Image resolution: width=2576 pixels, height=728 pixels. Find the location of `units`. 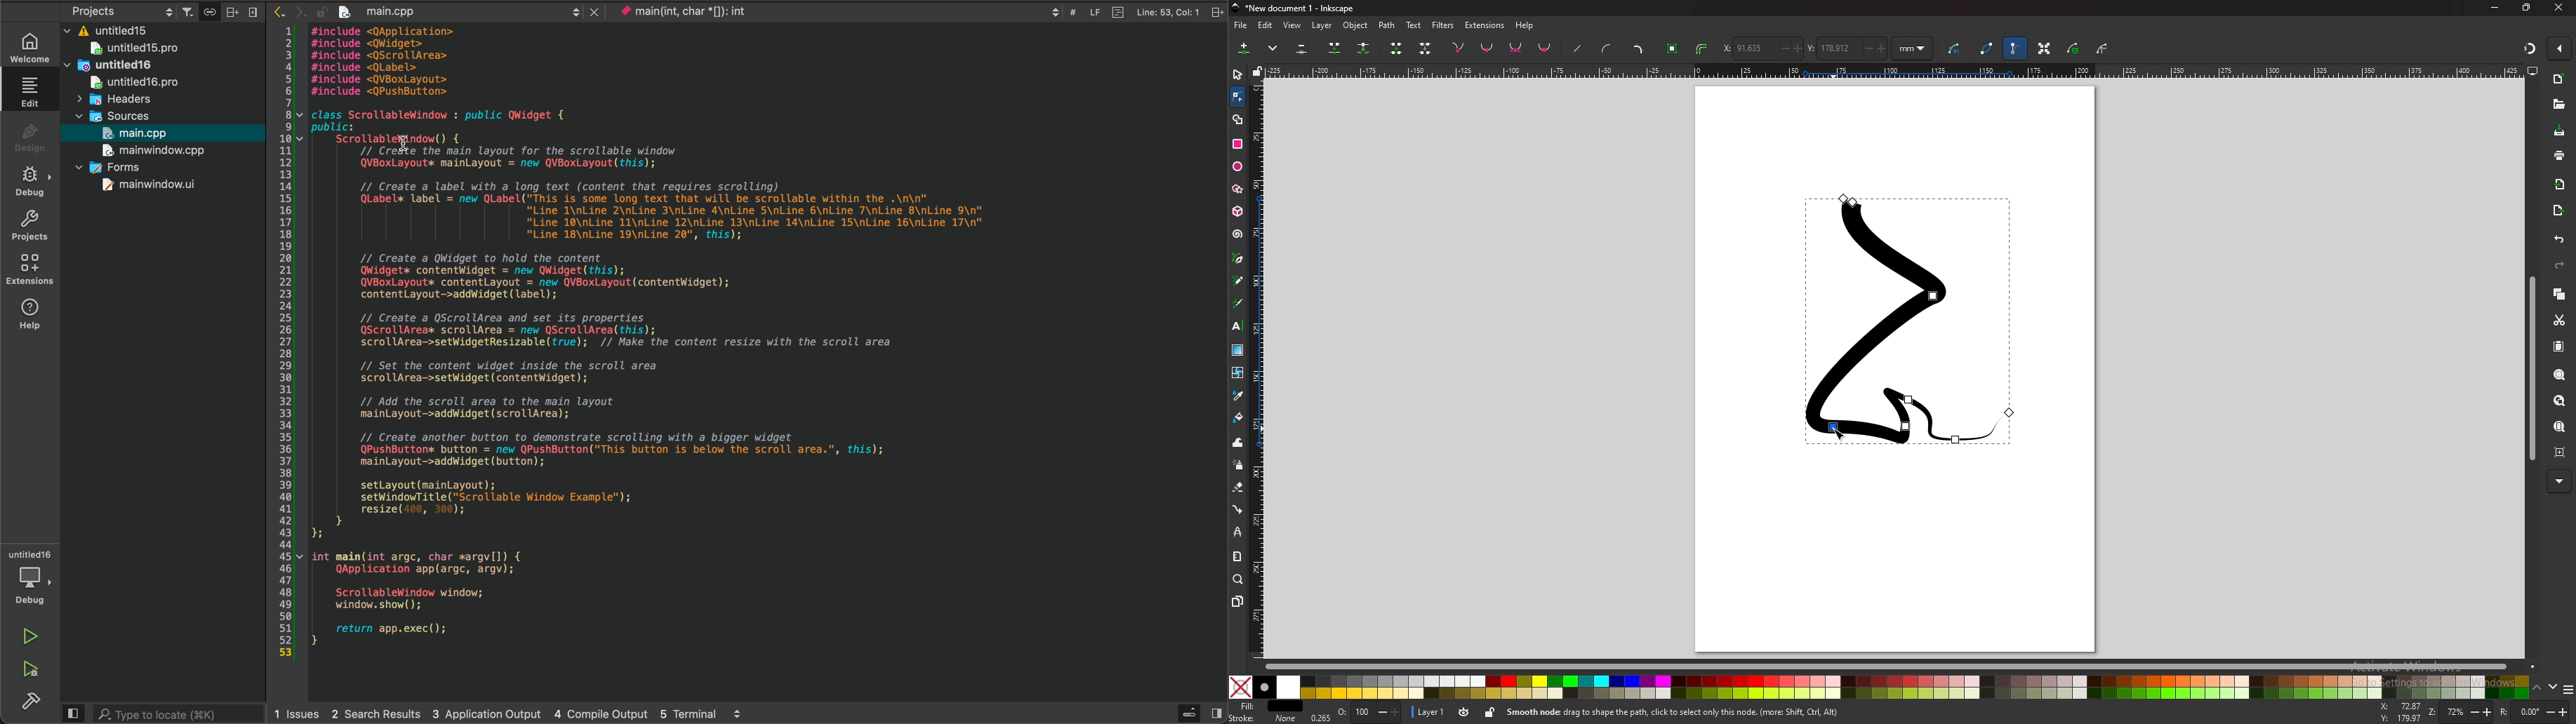

units is located at coordinates (1913, 49).